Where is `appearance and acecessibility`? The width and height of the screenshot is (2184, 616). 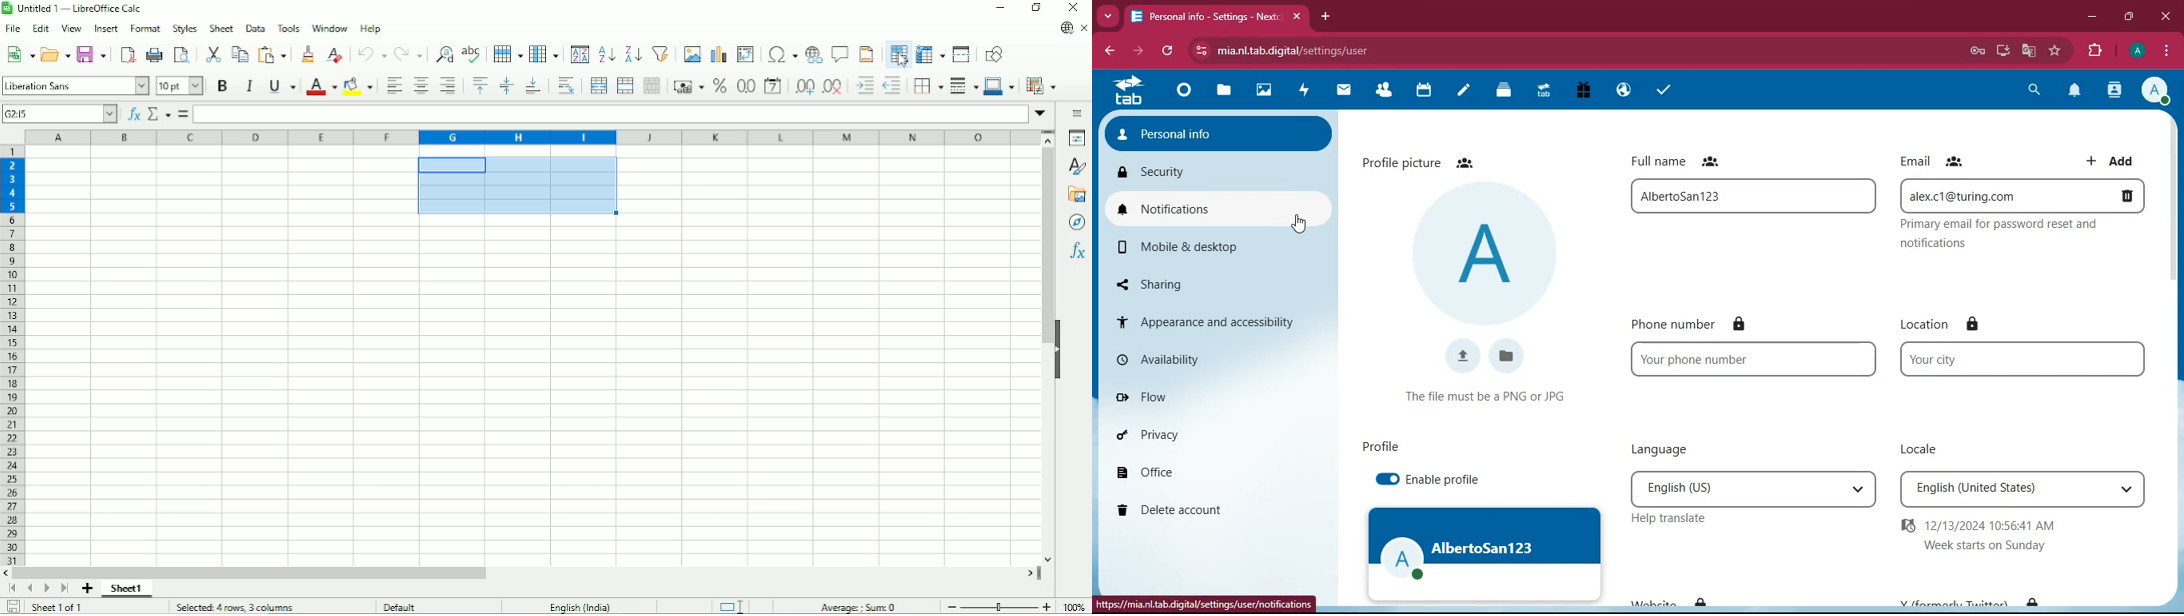
appearance and acecessibility is located at coordinates (1216, 322).